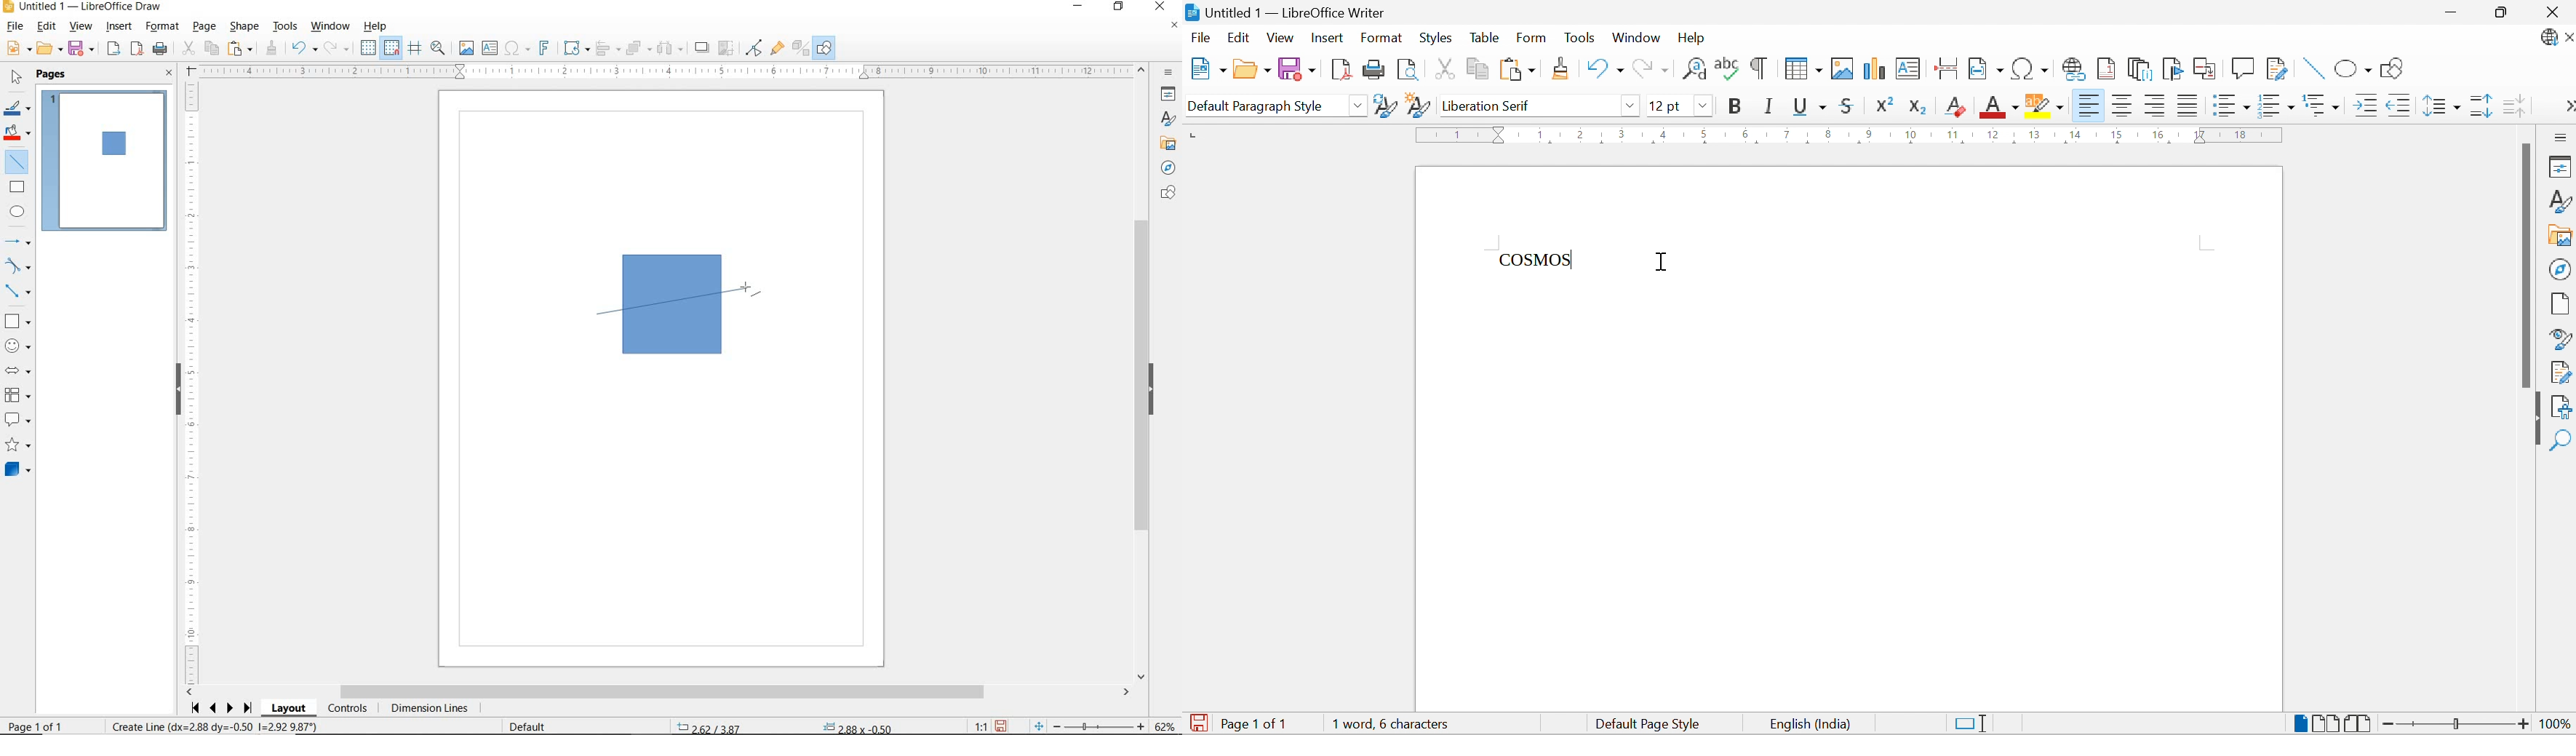  Describe the element at coordinates (18, 344) in the screenshot. I see `SYMBOL SHAPES` at that location.